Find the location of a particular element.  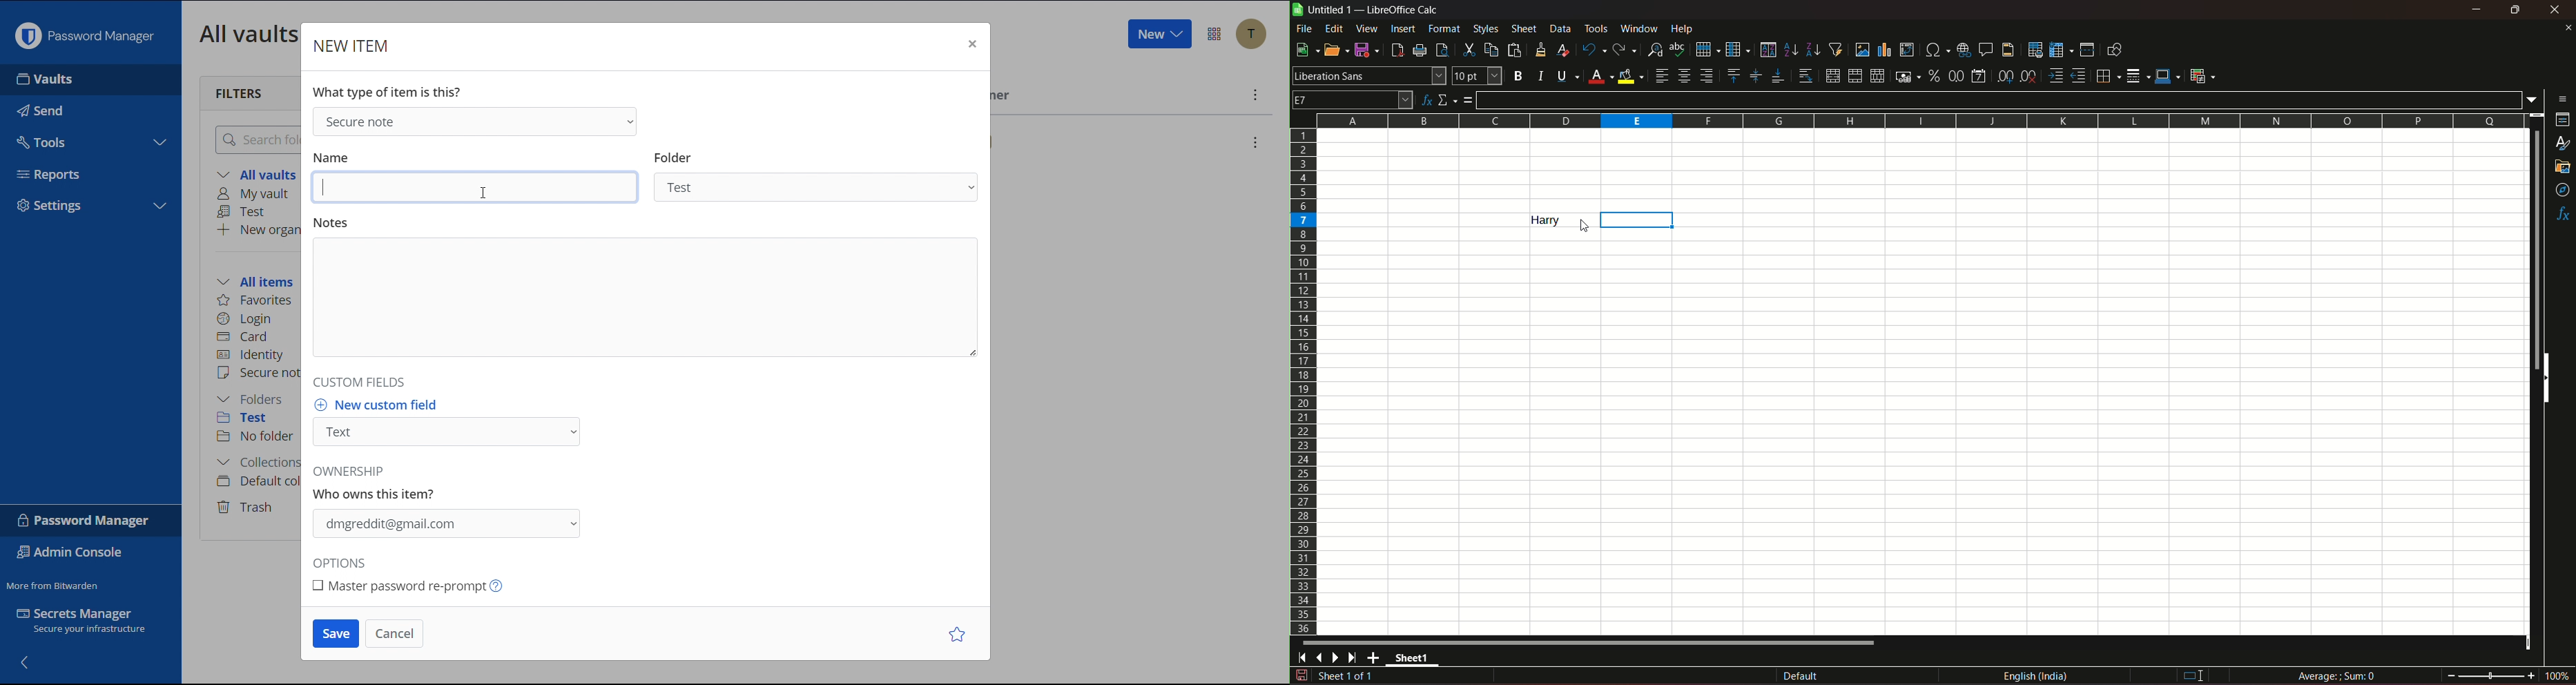

Folders is located at coordinates (253, 399).